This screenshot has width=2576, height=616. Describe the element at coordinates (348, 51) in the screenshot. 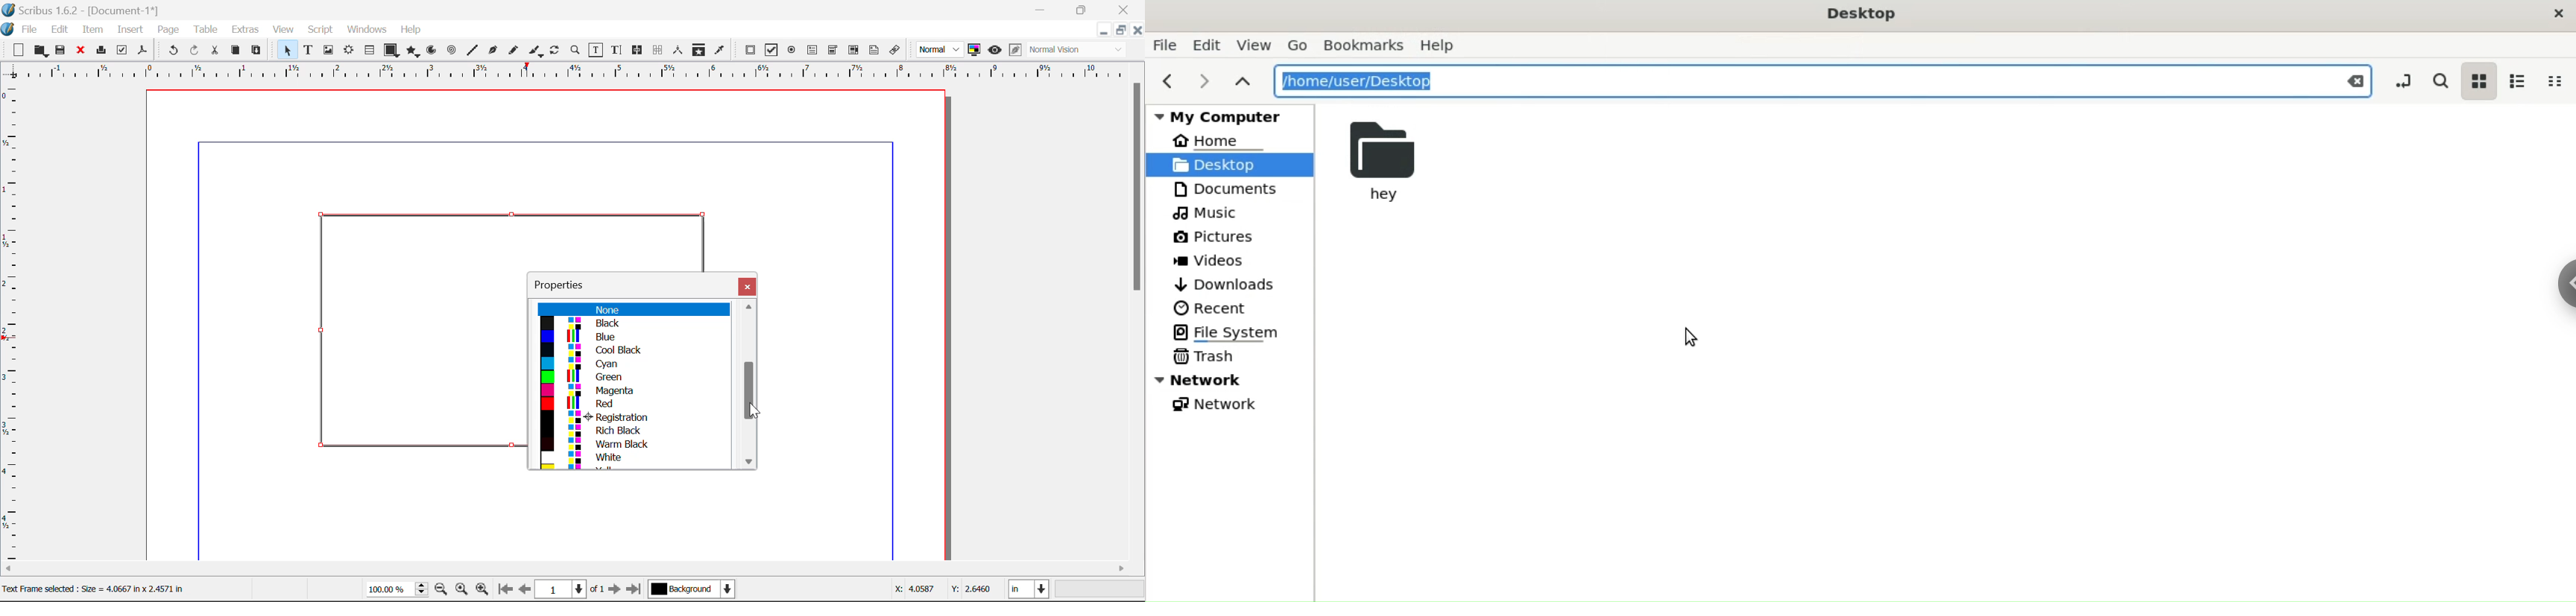

I see `Render Frame` at that location.